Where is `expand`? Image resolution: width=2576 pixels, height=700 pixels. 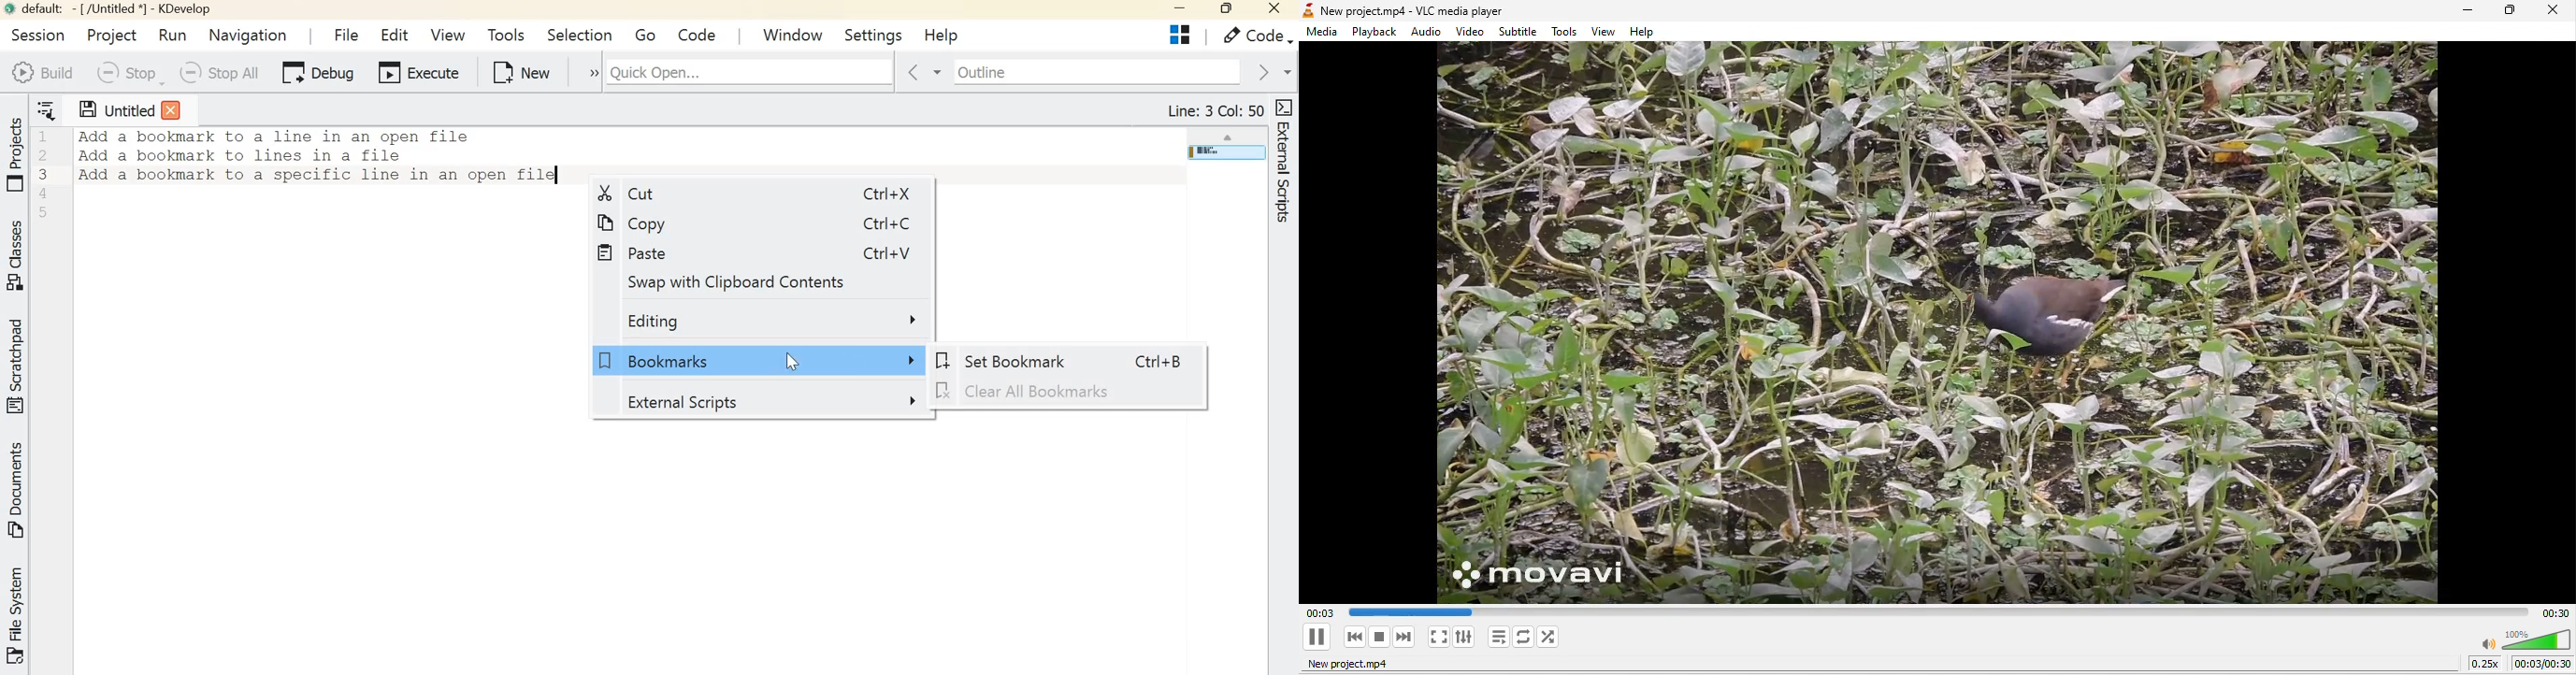
expand is located at coordinates (586, 71).